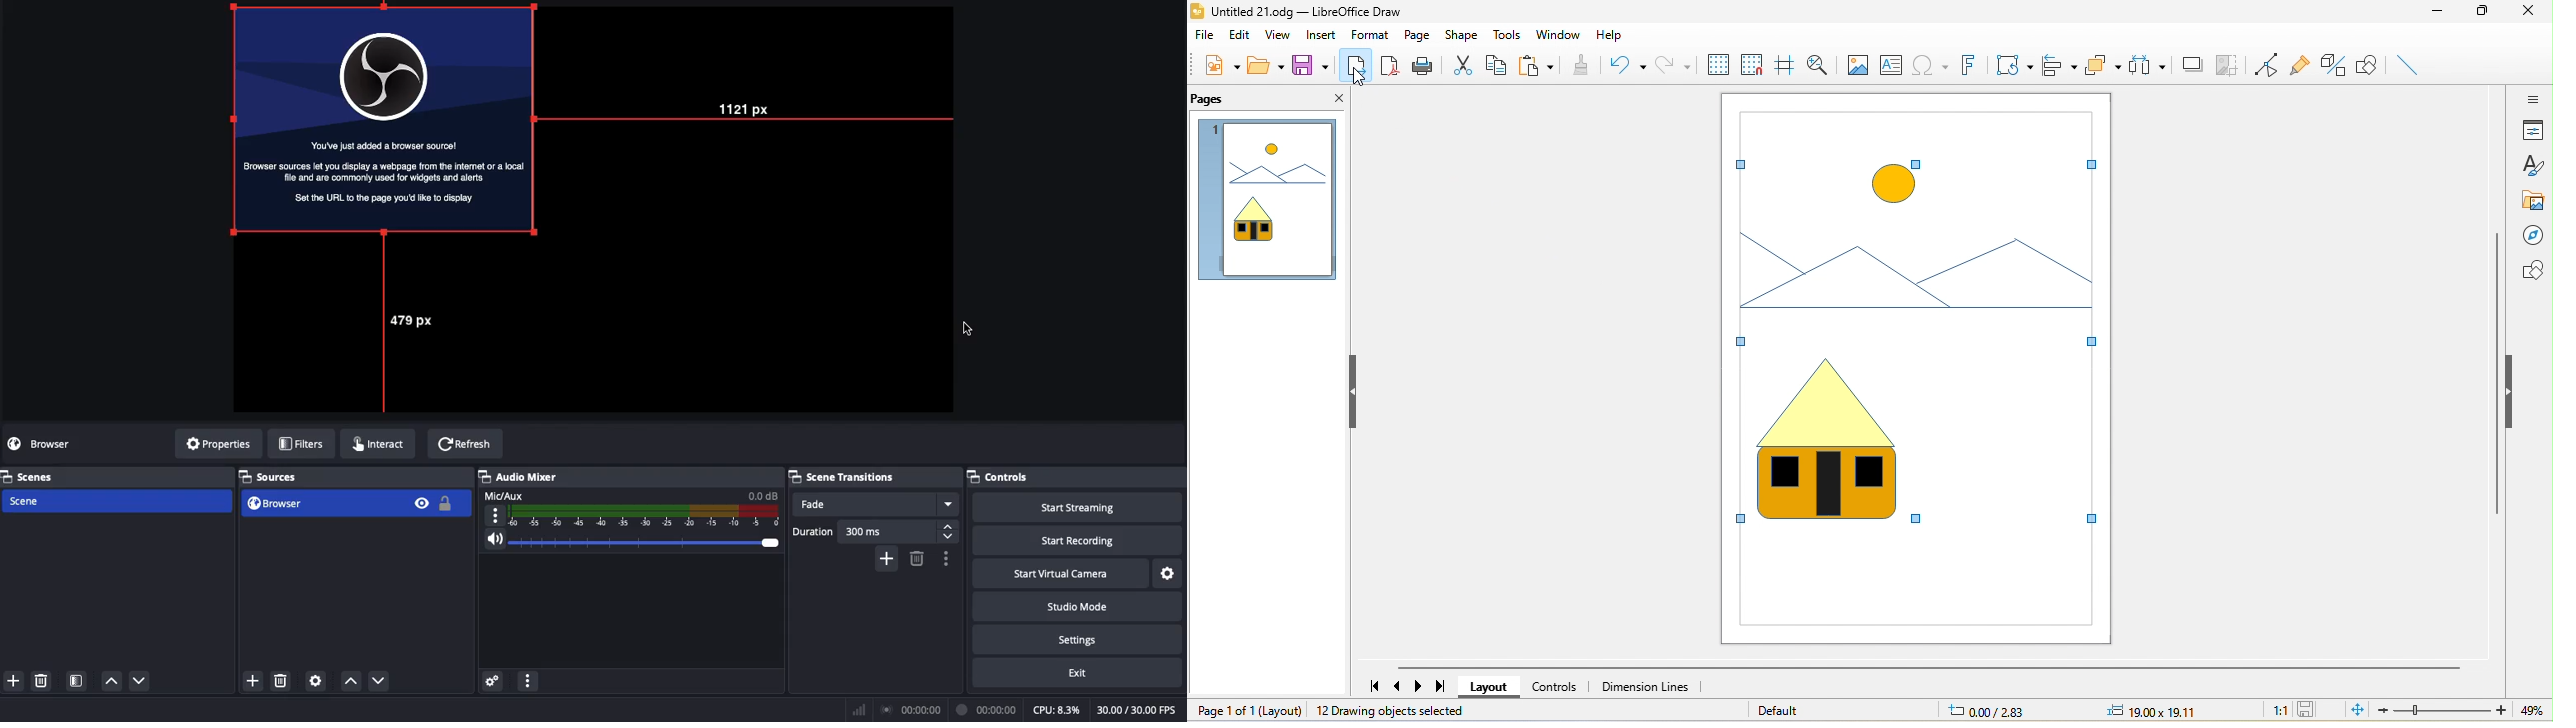 The image size is (2576, 728). What do you see at coordinates (2228, 66) in the screenshot?
I see `crop` at bounding box center [2228, 66].